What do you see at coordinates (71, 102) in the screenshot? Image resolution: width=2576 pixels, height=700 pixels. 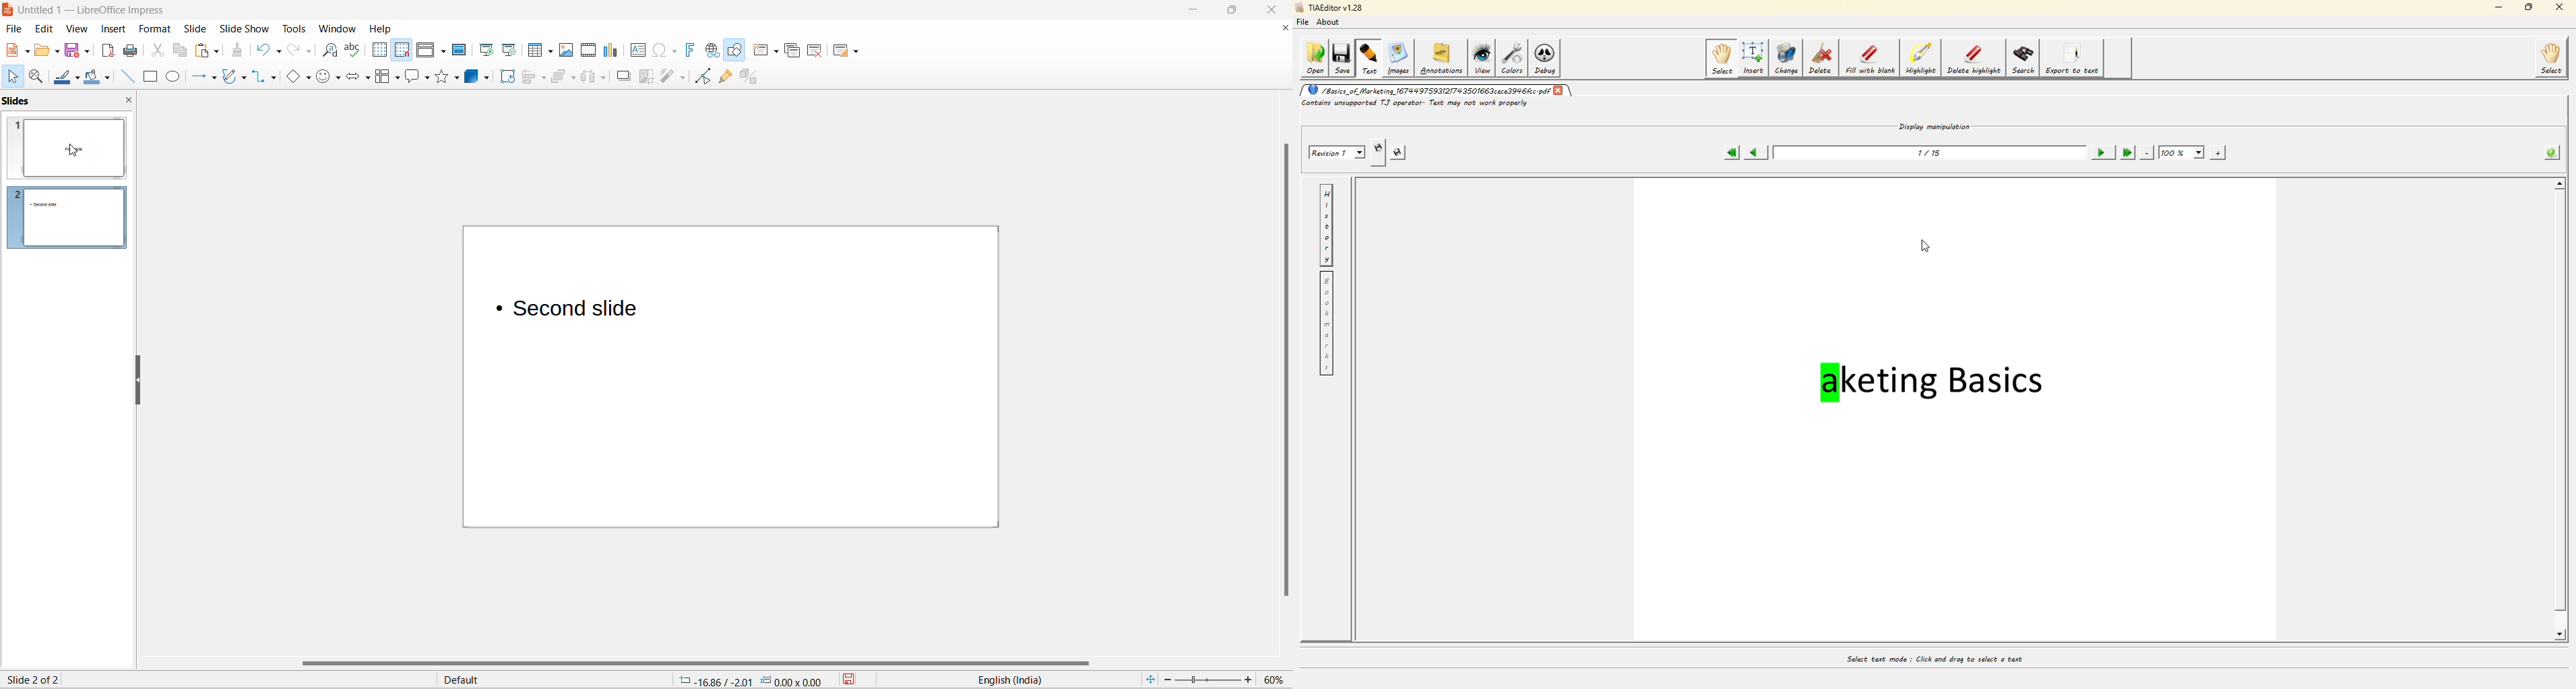 I see `slides and close slide icon` at bounding box center [71, 102].